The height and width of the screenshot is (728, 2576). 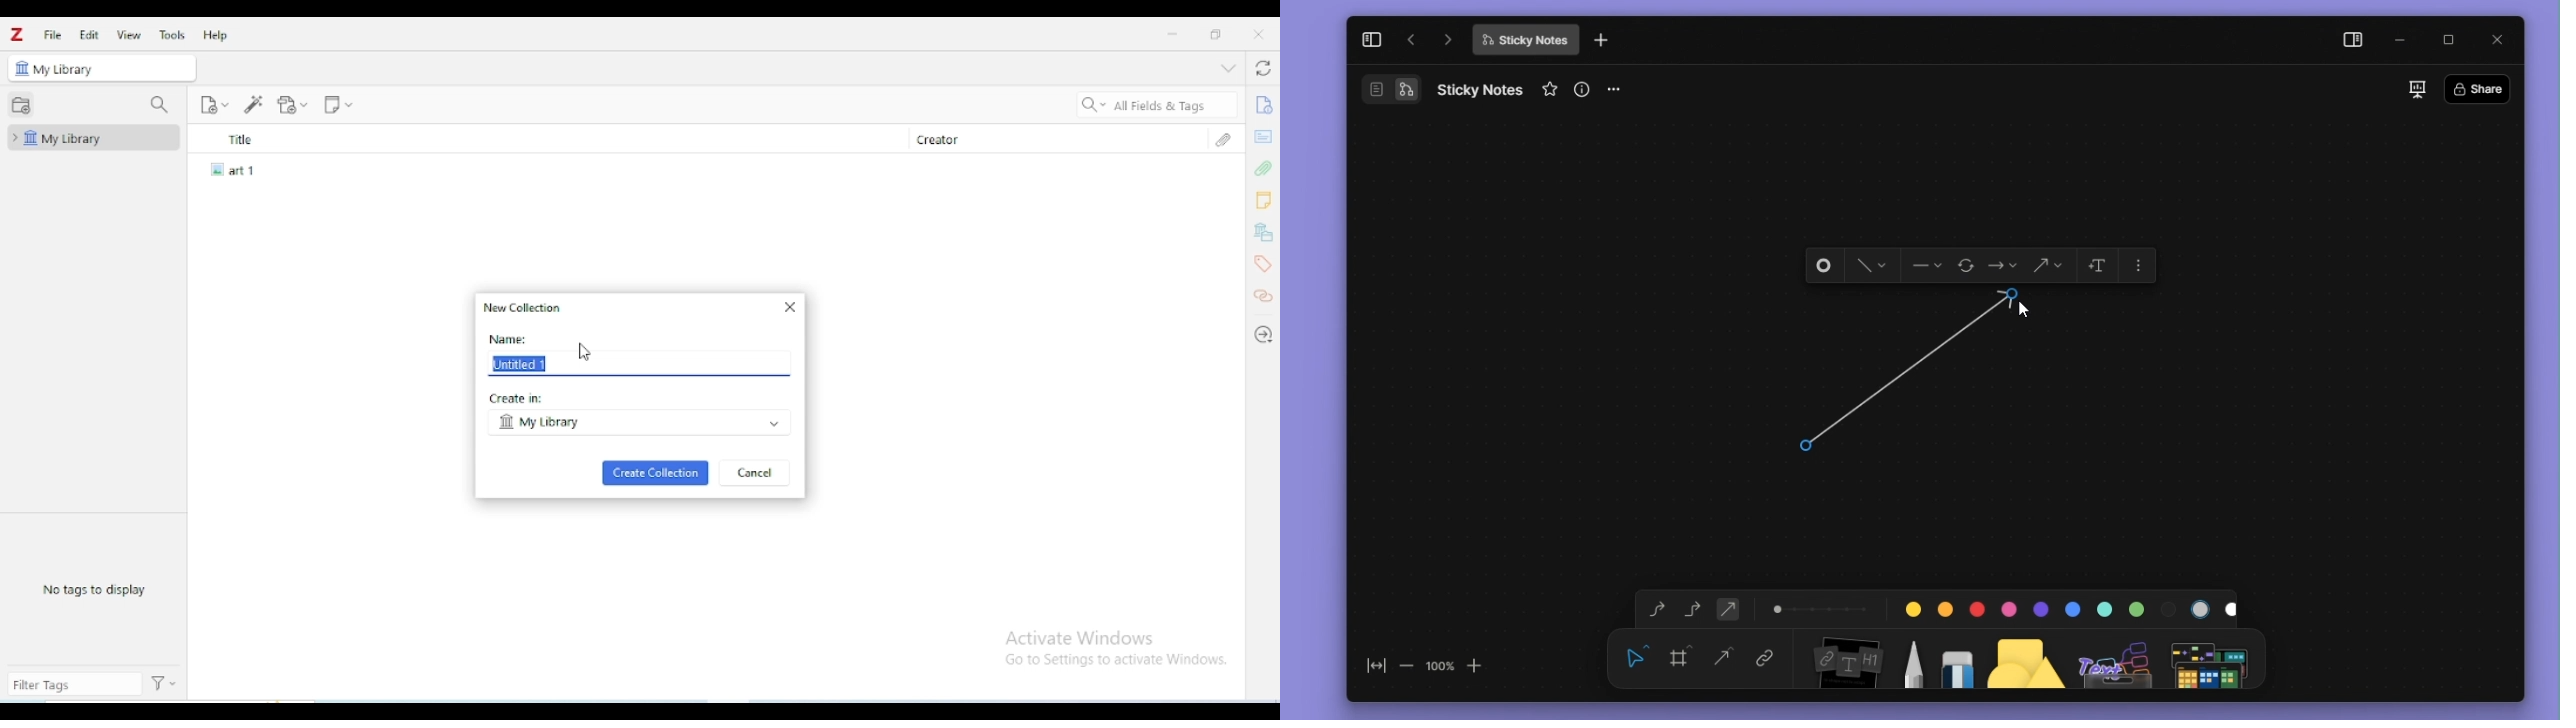 What do you see at coordinates (518, 398) in the screenshot?
I see `create in: ` at bounding box center [518, 398].